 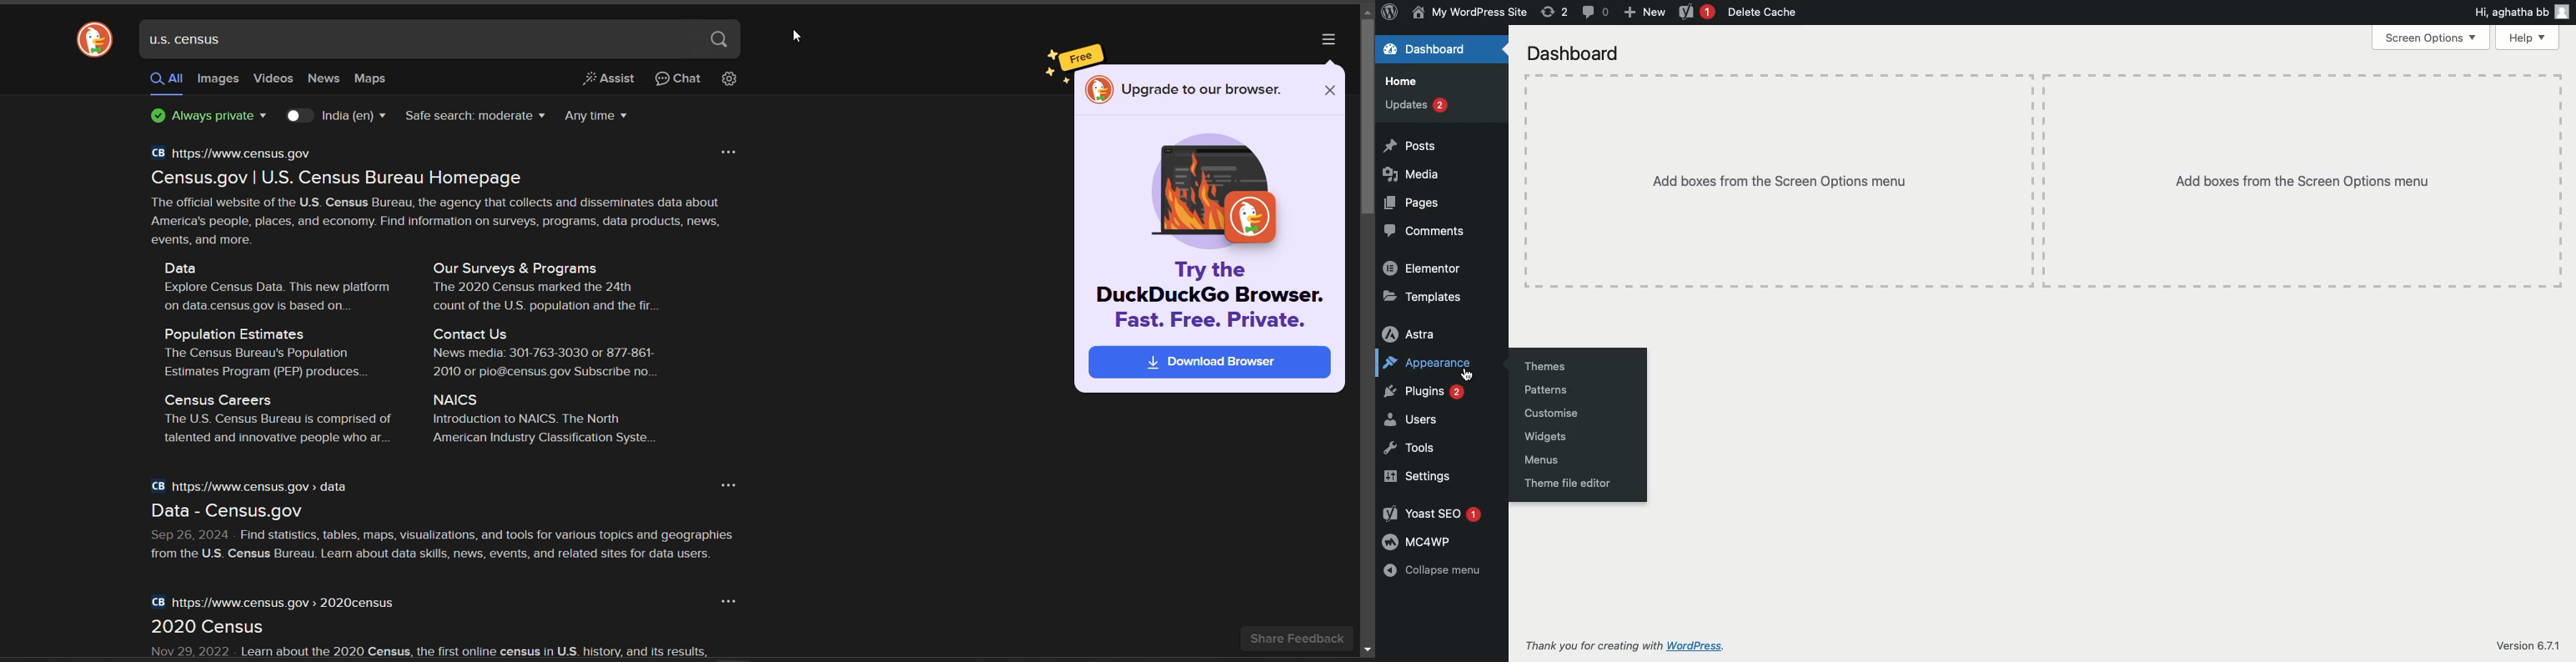 What do you see at coordinates (451, 220) in the screenshot?
I see `The official website of the U.S. Census Bureau, the agency that collects and disseminates data about
America's people, places, and economy. Find information on surveys, programs, data products, news,
events, and more.` at bounding box center [451, 220].